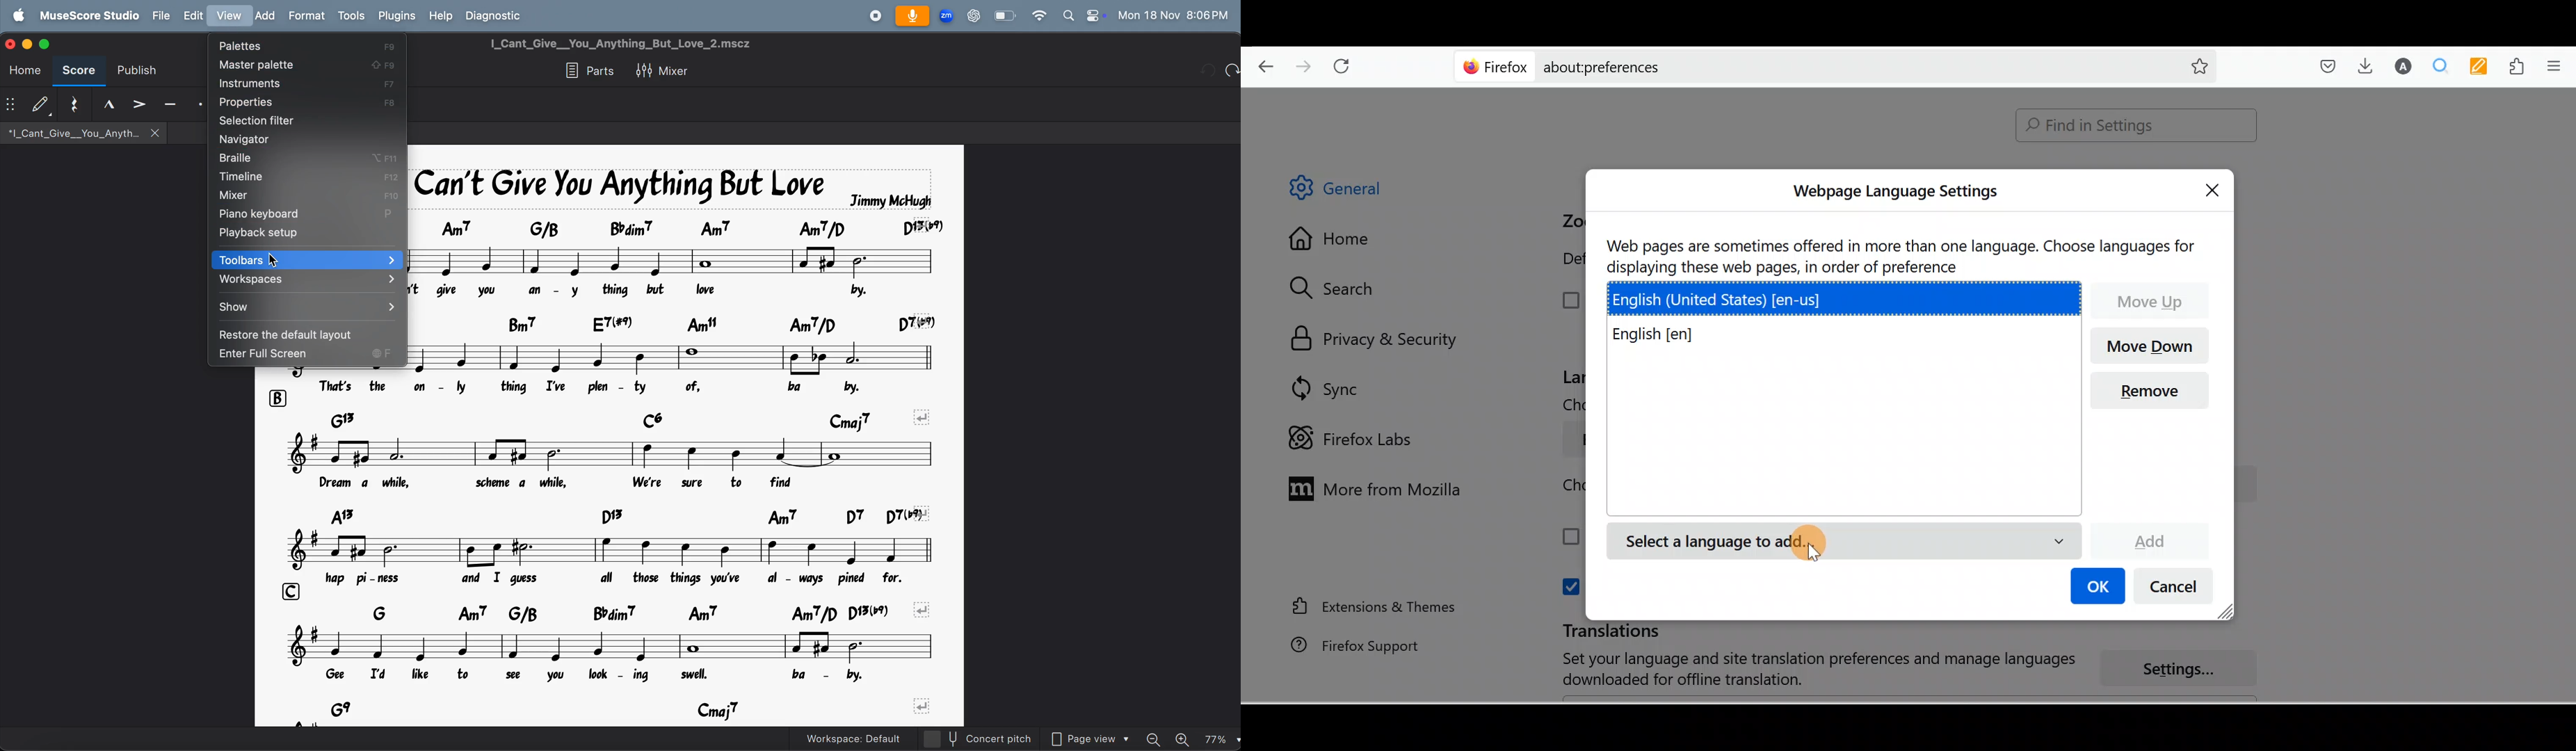 The image size is (2576, 756). Describe the element at coordinates (87, 16) in the screenshot. I see `musescore studio` at that location.